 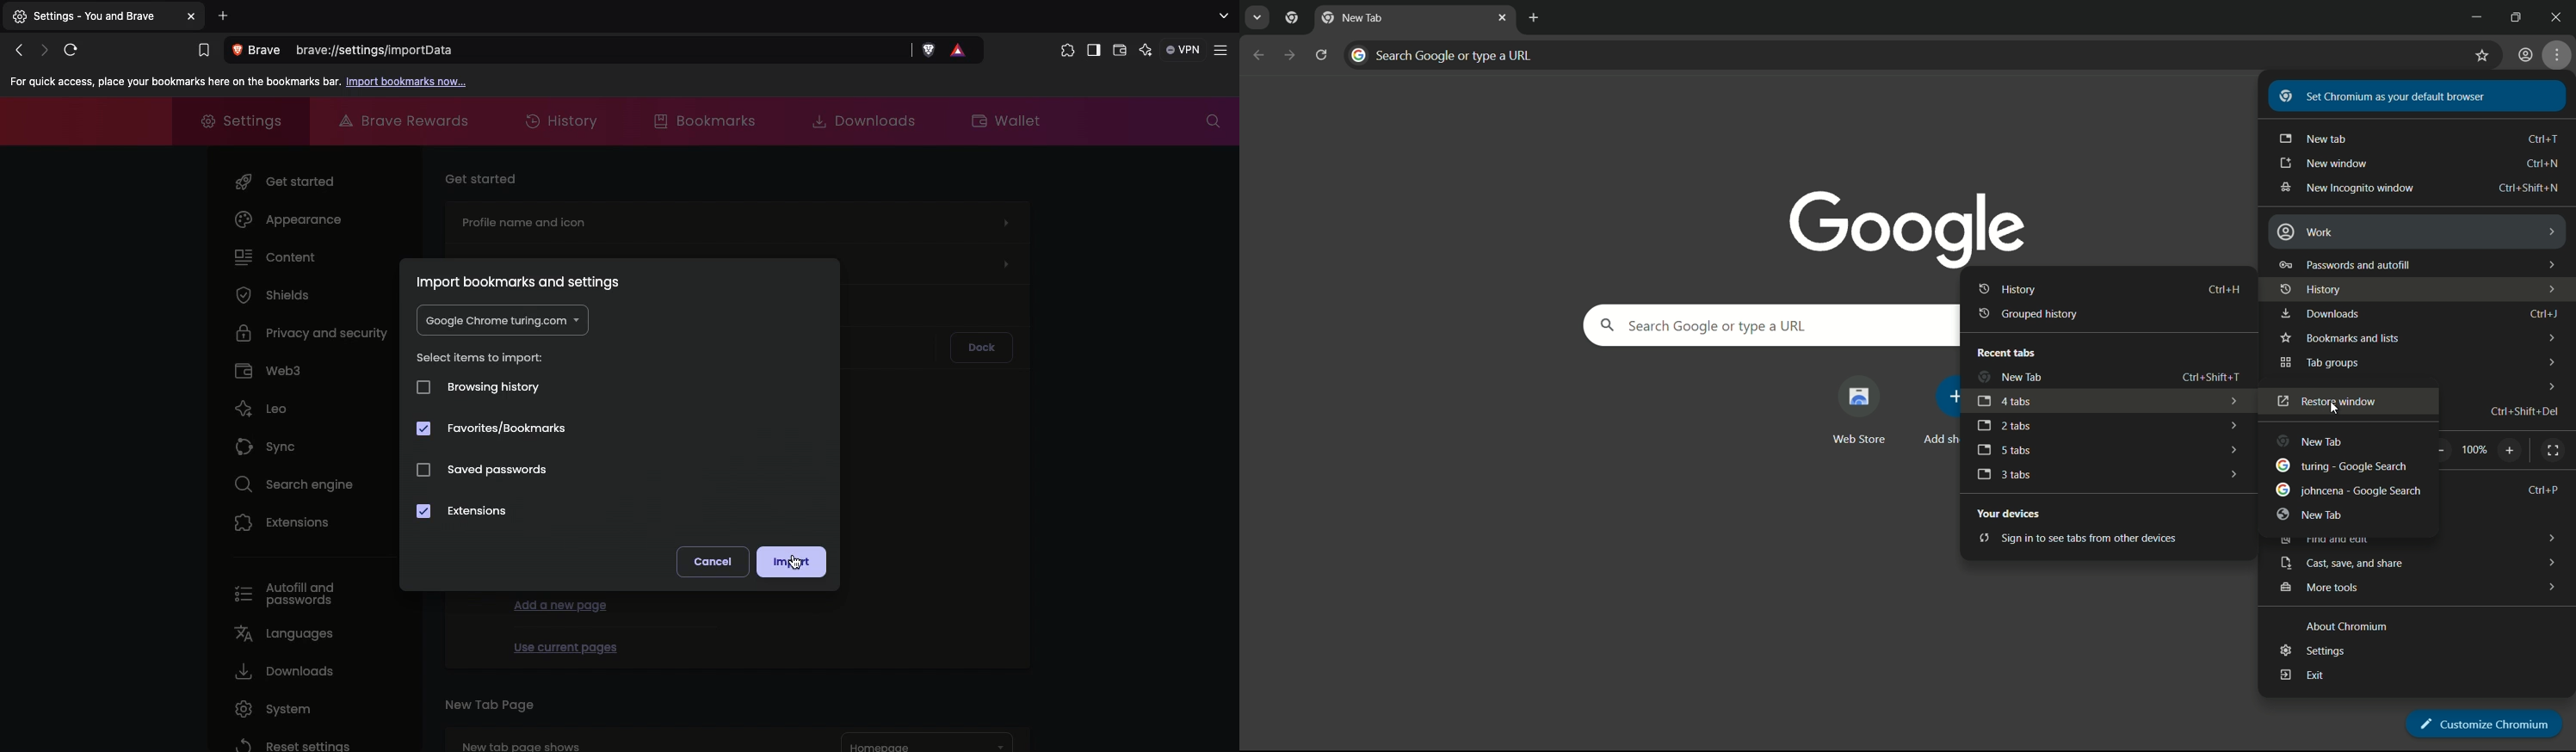 What do you see at coordinates (2550, 586) in the screenshot?
I see `dropdown arrows` at bounding box center [2550, 586].